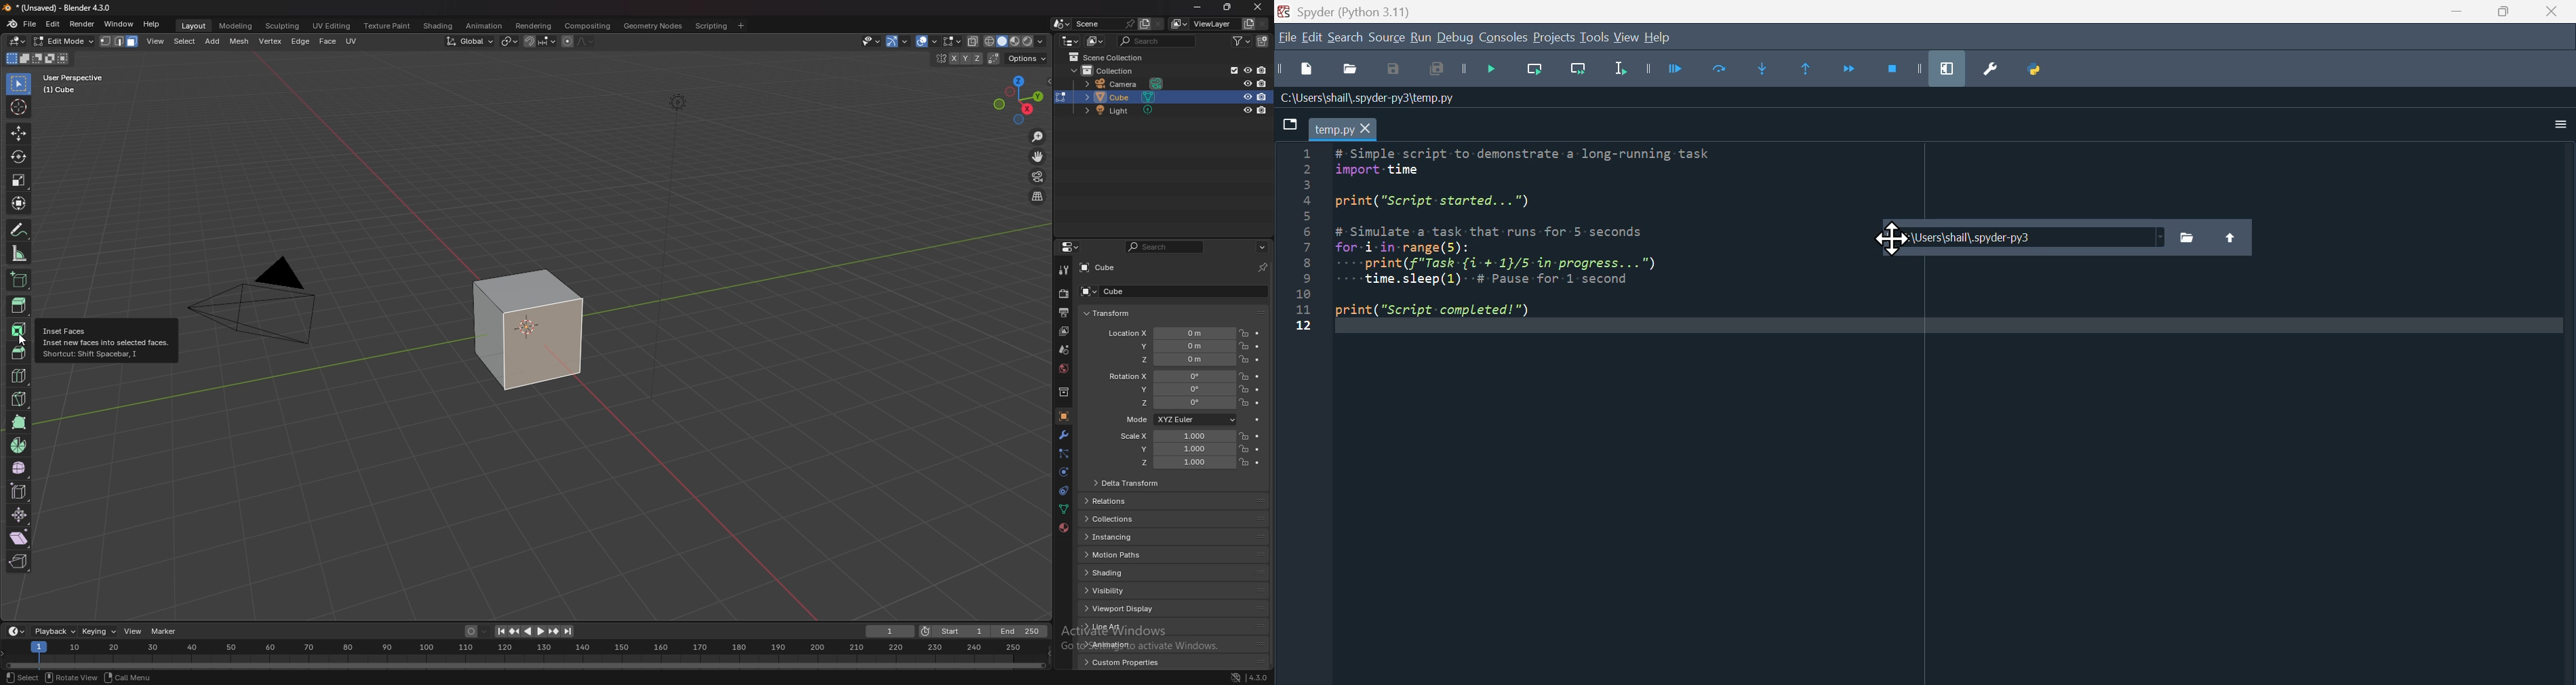  Describe the element at coordinates (1359, 12) in the screenshot. I see `spyder` at that location.